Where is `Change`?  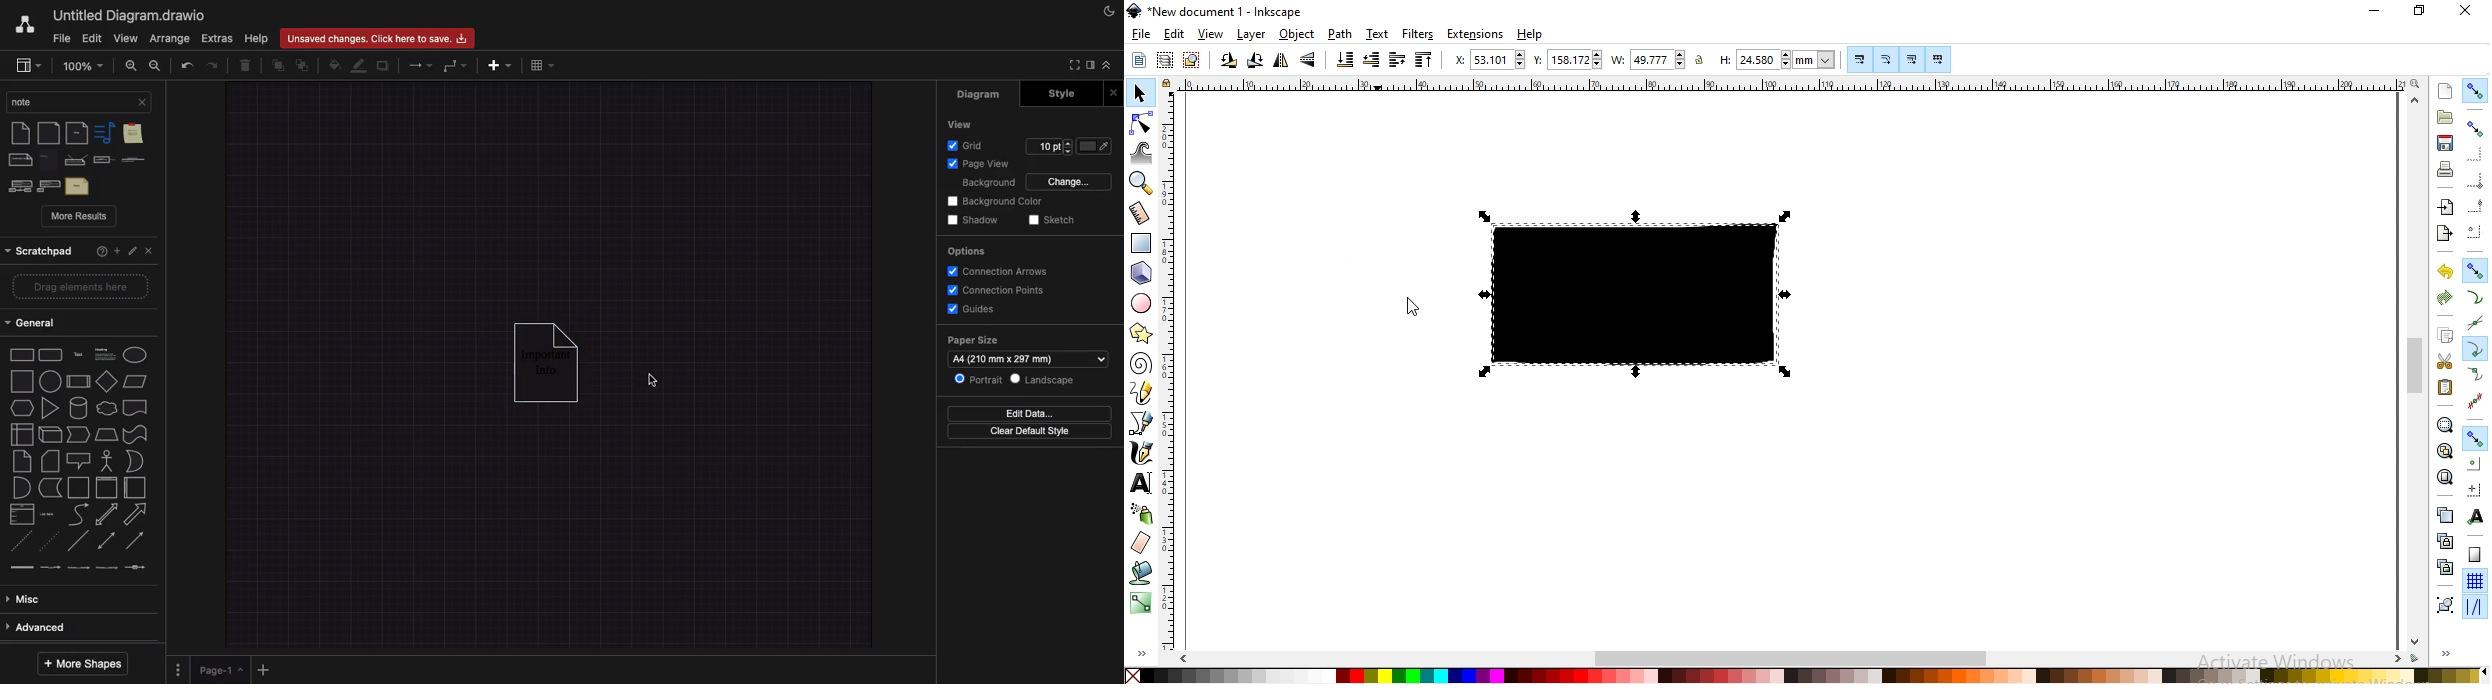
Change is located at coordinates (1068, 182).